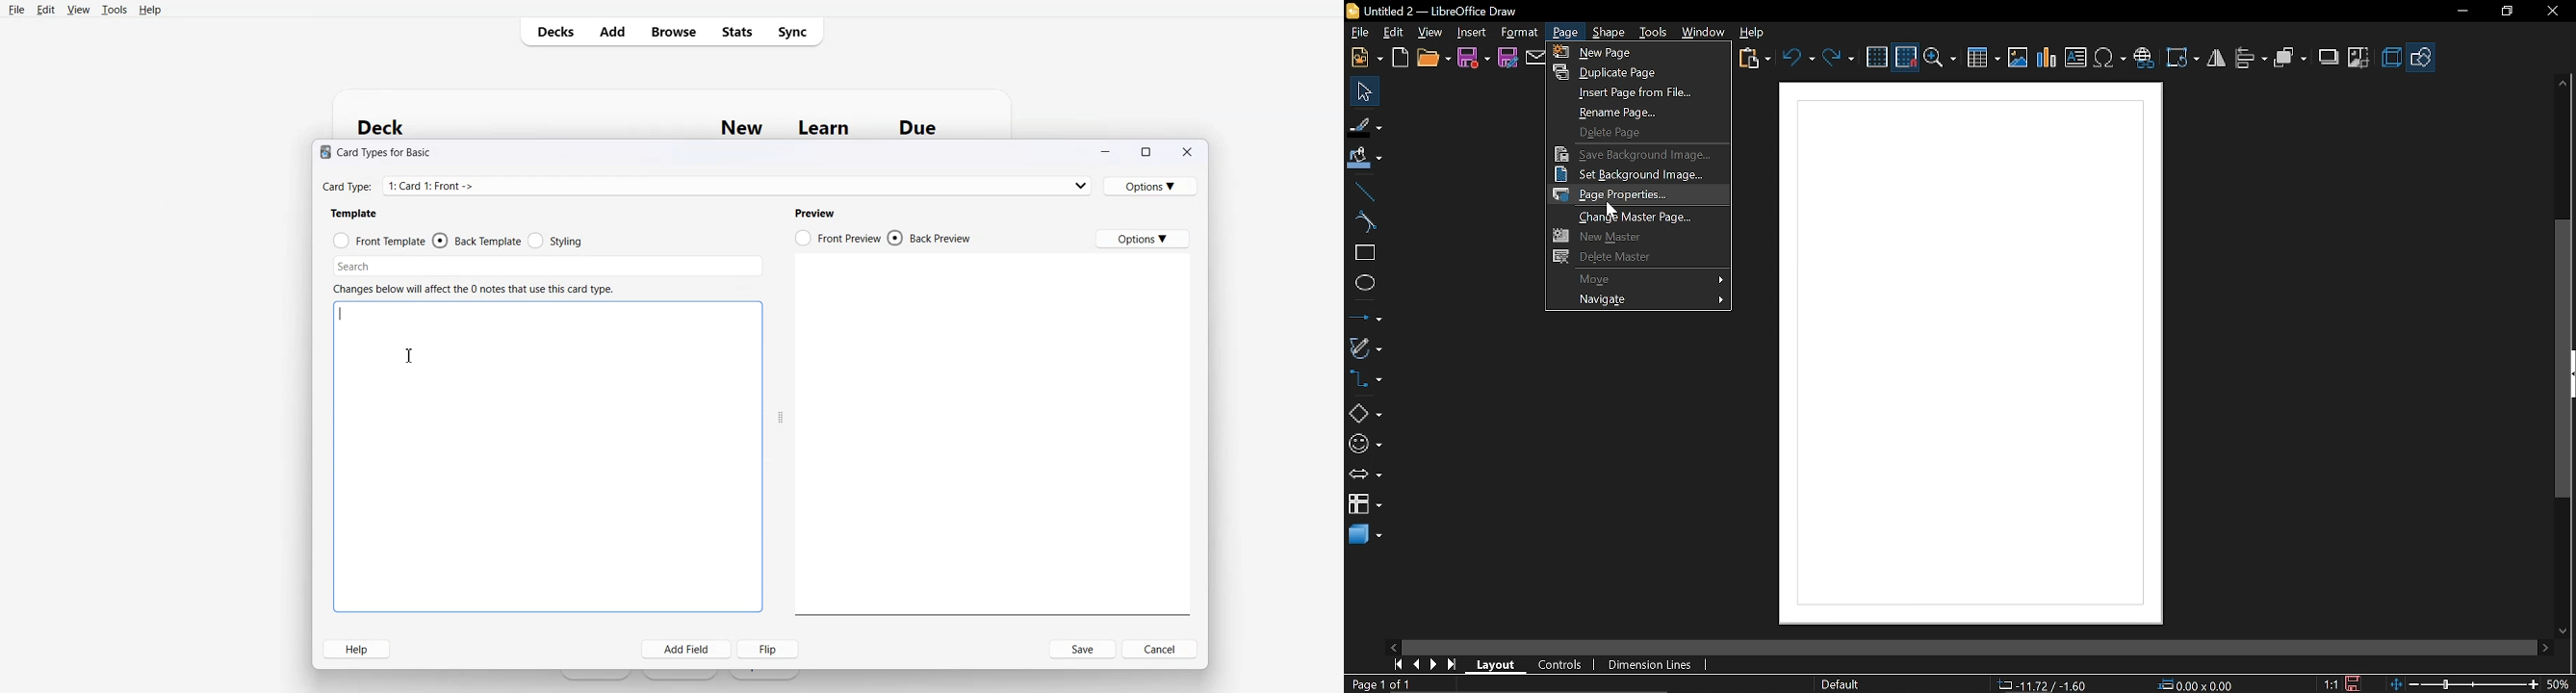 This screenshot has height=700, width=2576. What do you see at coordinates (1608, 32) in the screenshot?
I see `Shape` at bounding box center [1608, 32].